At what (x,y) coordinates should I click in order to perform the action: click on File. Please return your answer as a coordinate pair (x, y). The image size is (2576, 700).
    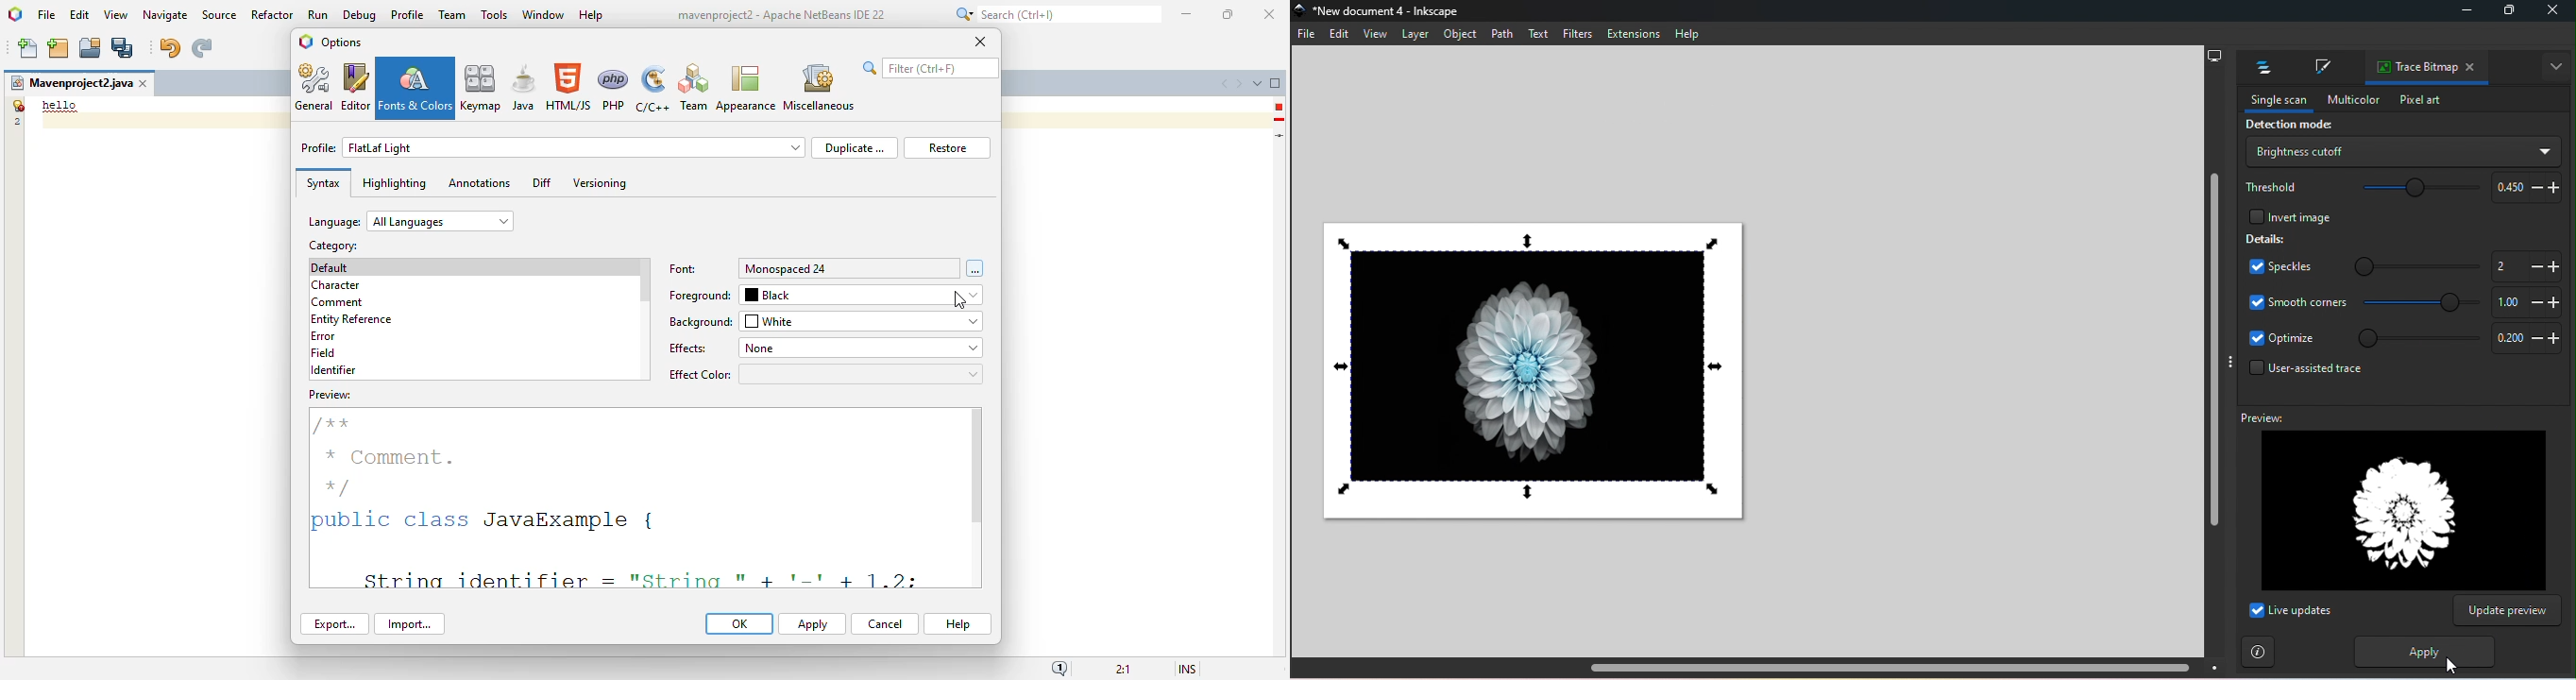
    Looking at the image, I should click on (1309, 37).